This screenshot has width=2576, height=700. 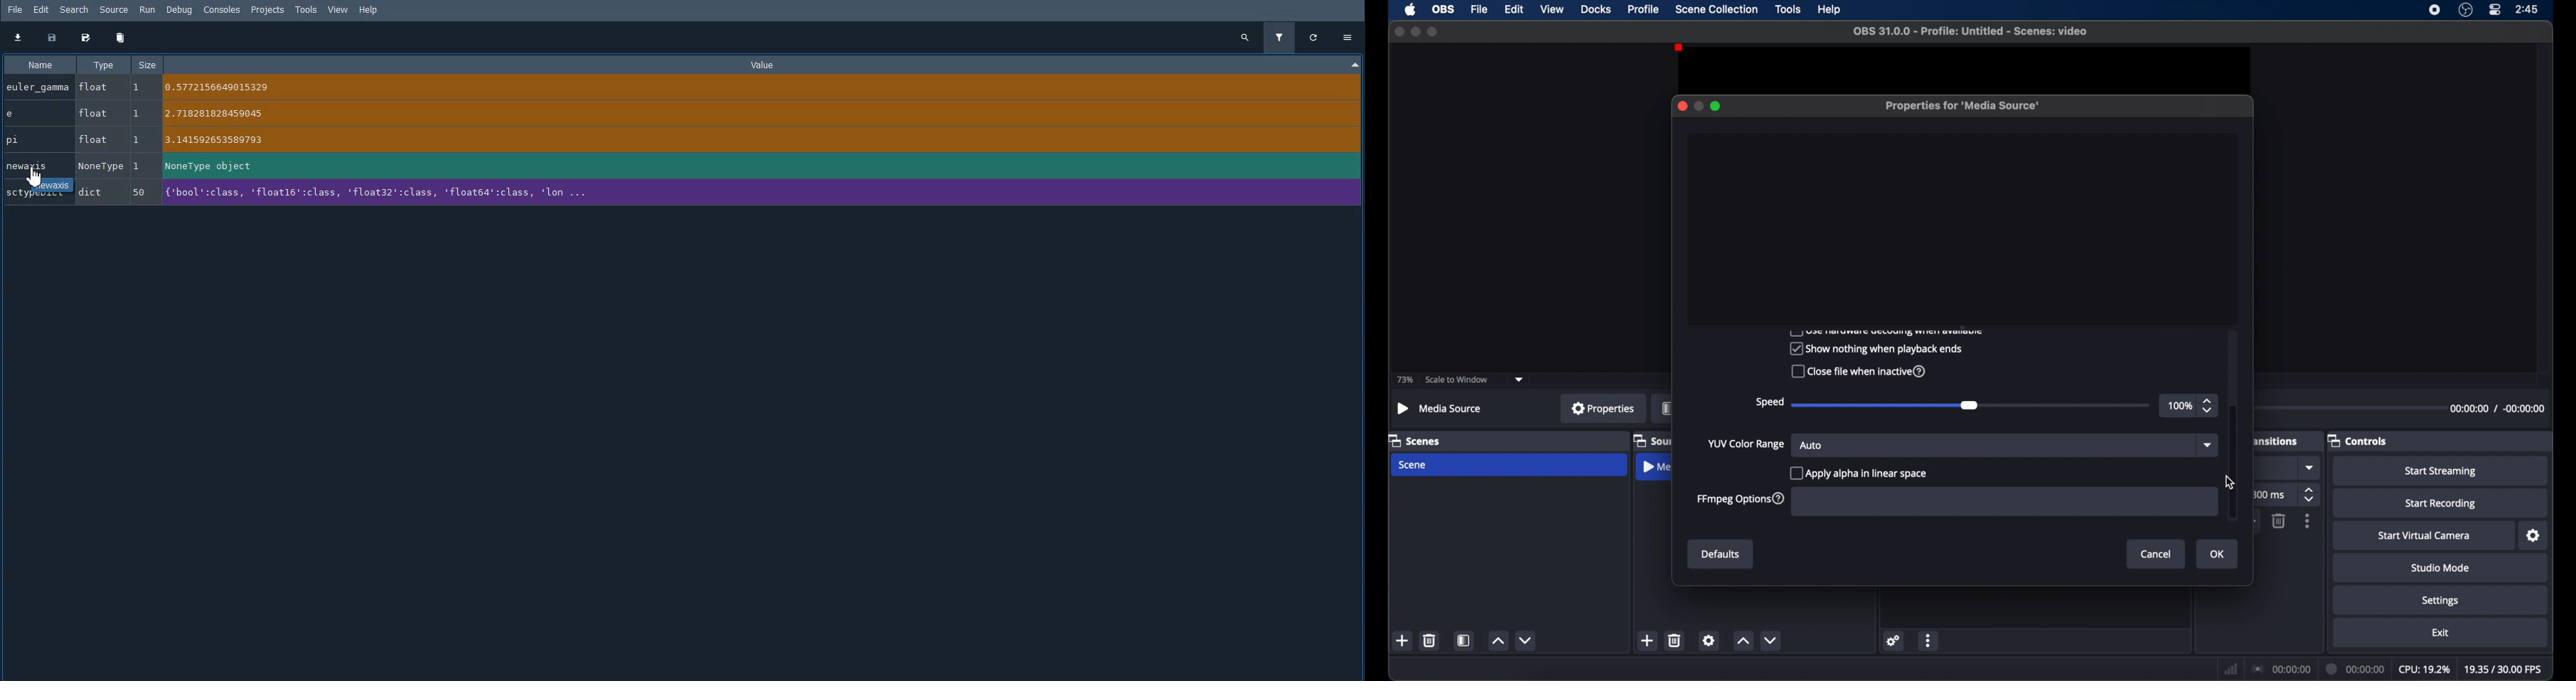 I want to click on ok, so click(x=2219, y=555).